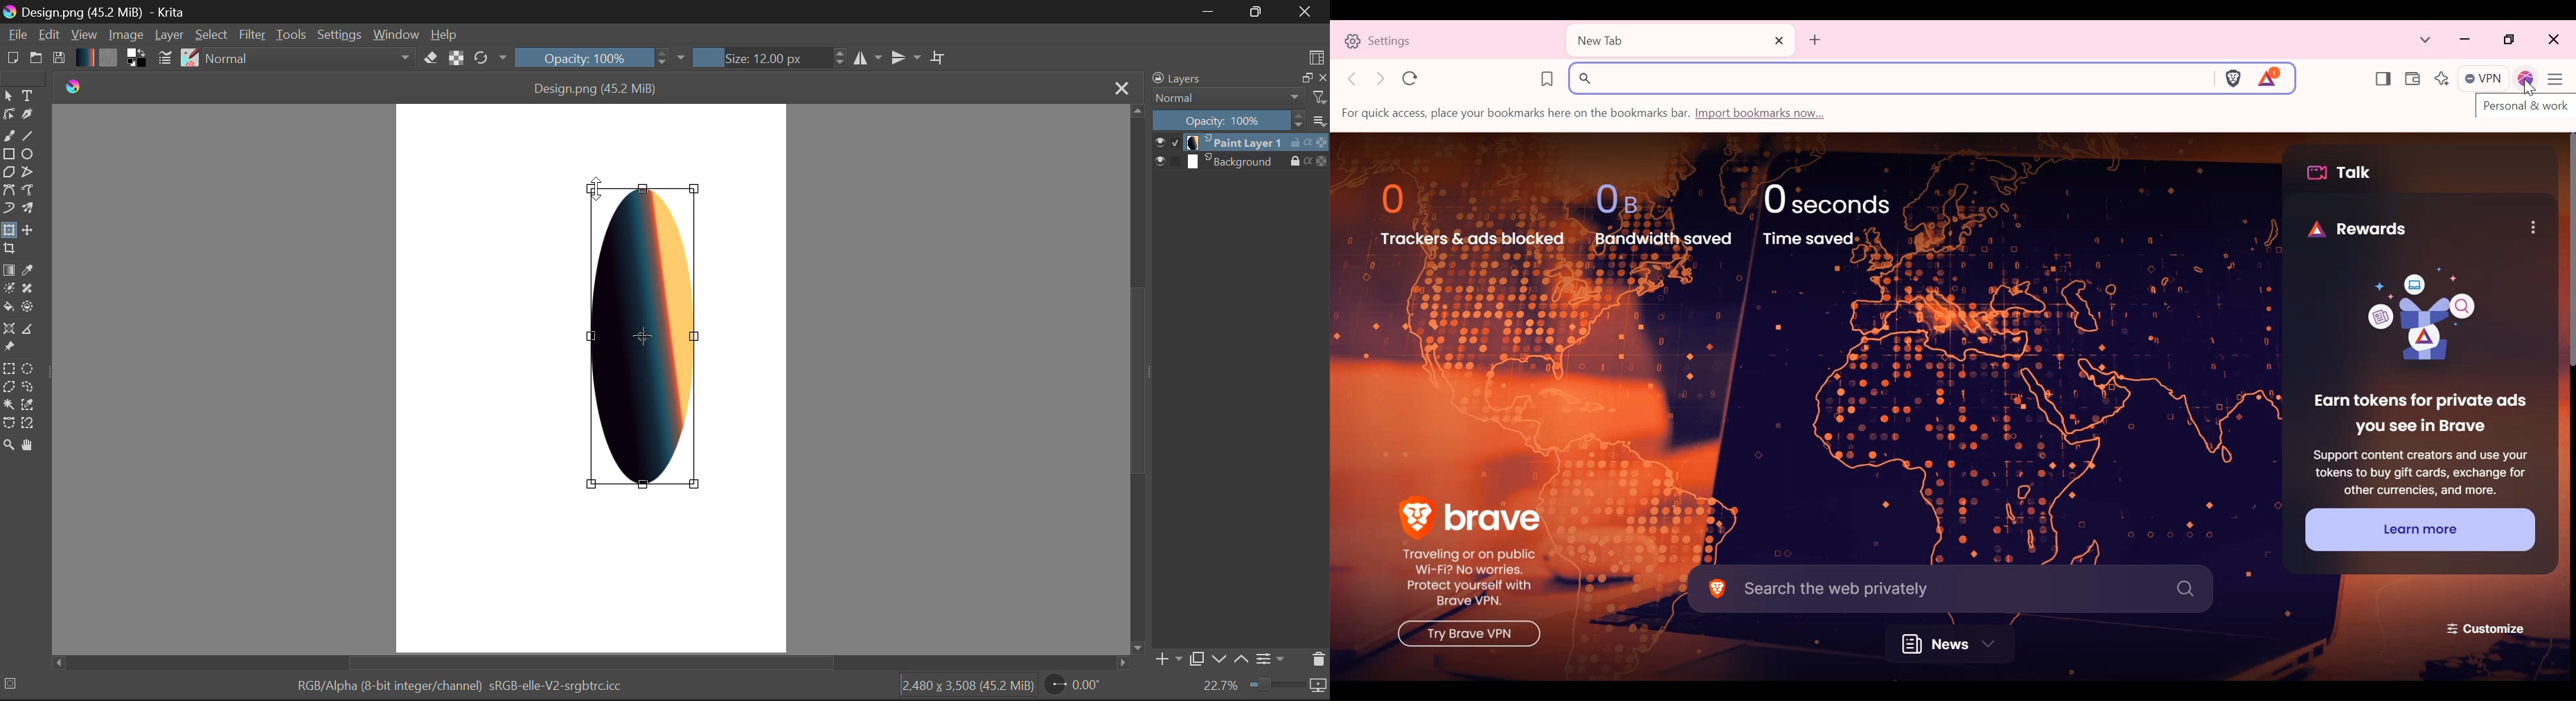 This screenshot has height=728, width=2576. What do you see at coordinates (28, 405) in the screenshot?
I see `Similar color Selector` at bounding box center [28, 405].